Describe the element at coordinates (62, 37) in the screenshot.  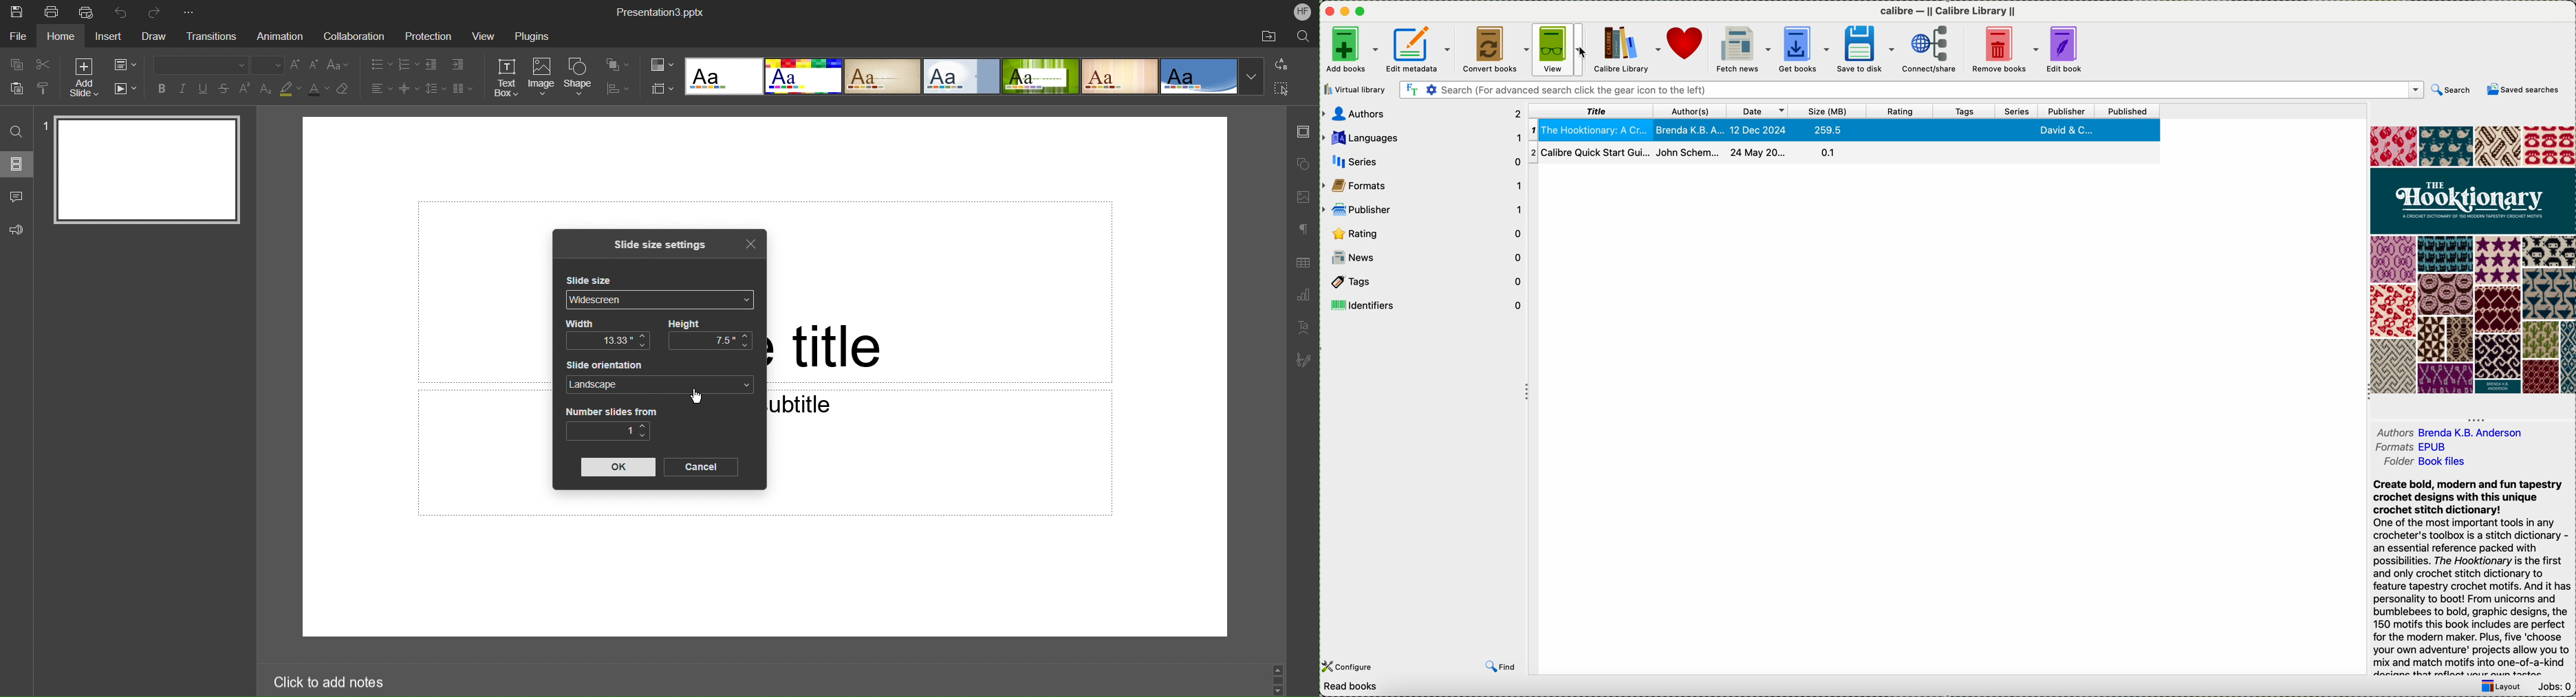
I see `Home` at that location.